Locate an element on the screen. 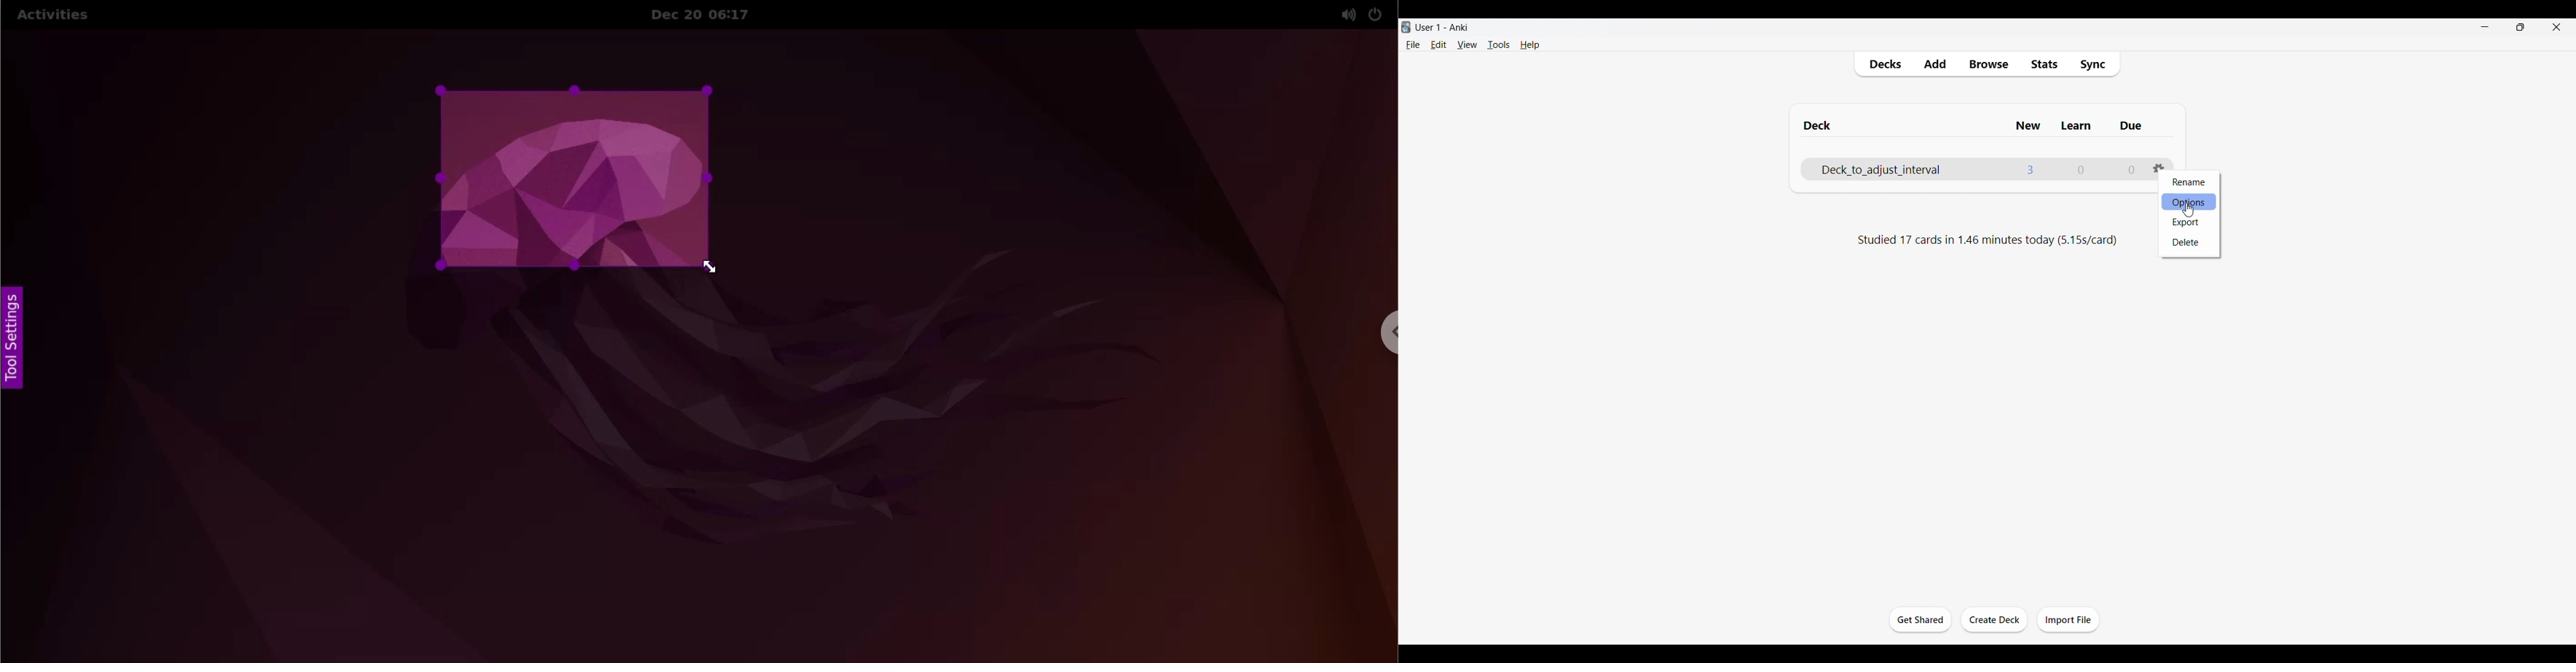 The height and width of the screenshot is (672, 2576). Browse  is located at coordinates (1987, 64).